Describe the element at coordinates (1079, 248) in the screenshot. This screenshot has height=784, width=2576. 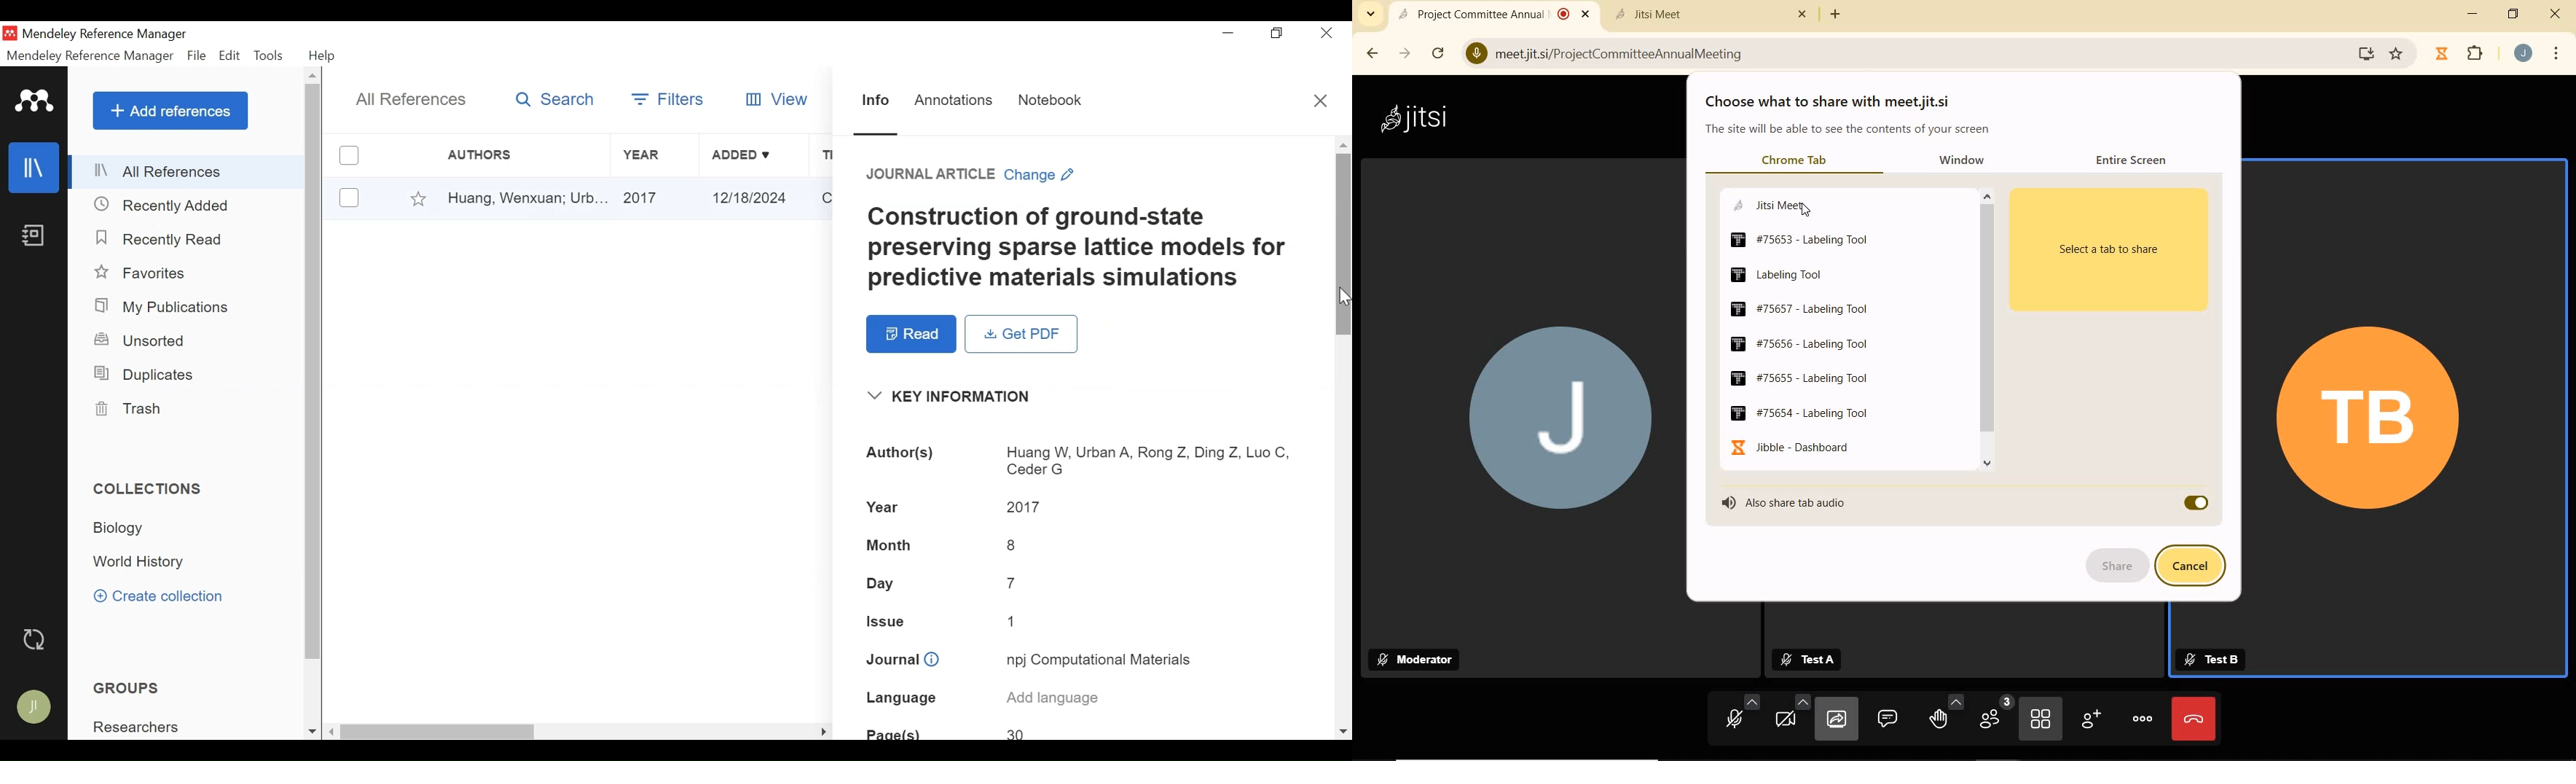
I see `Construction of ground-state preserving sparse lattice models for predictive materials simulations` at that location.